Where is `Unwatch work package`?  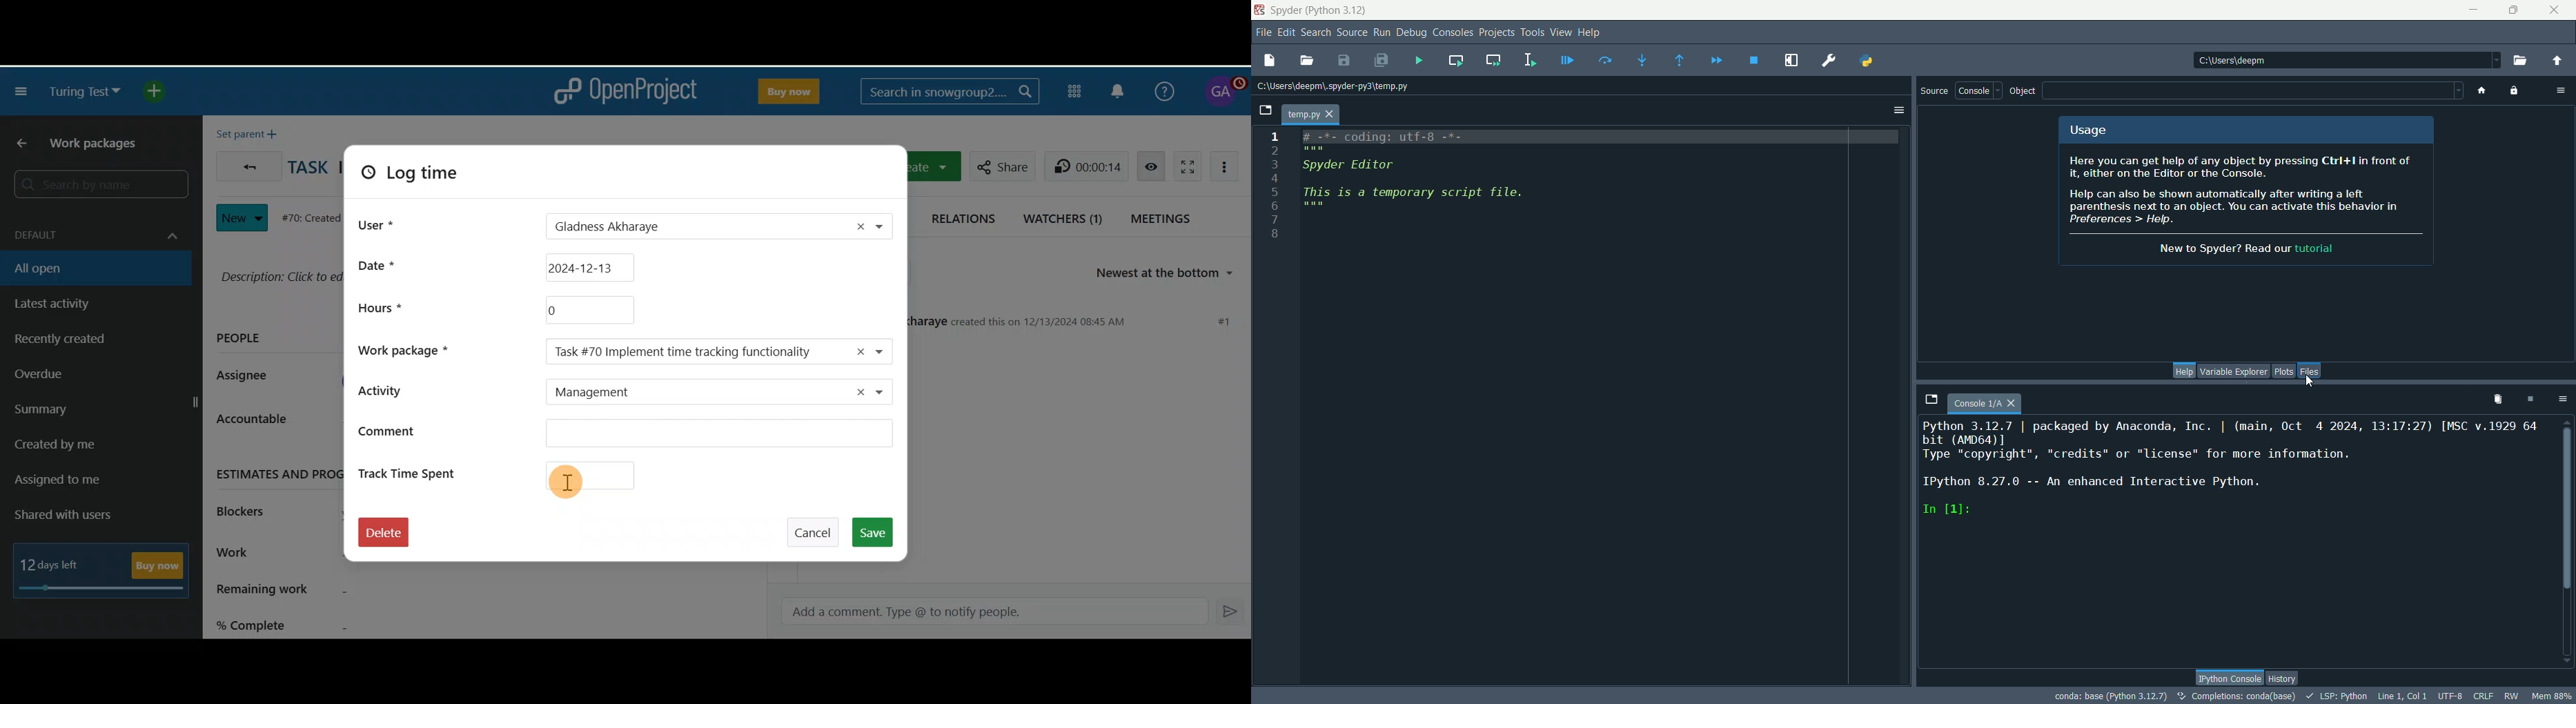
Unwatch work package is located at coordinates (1151, 166).